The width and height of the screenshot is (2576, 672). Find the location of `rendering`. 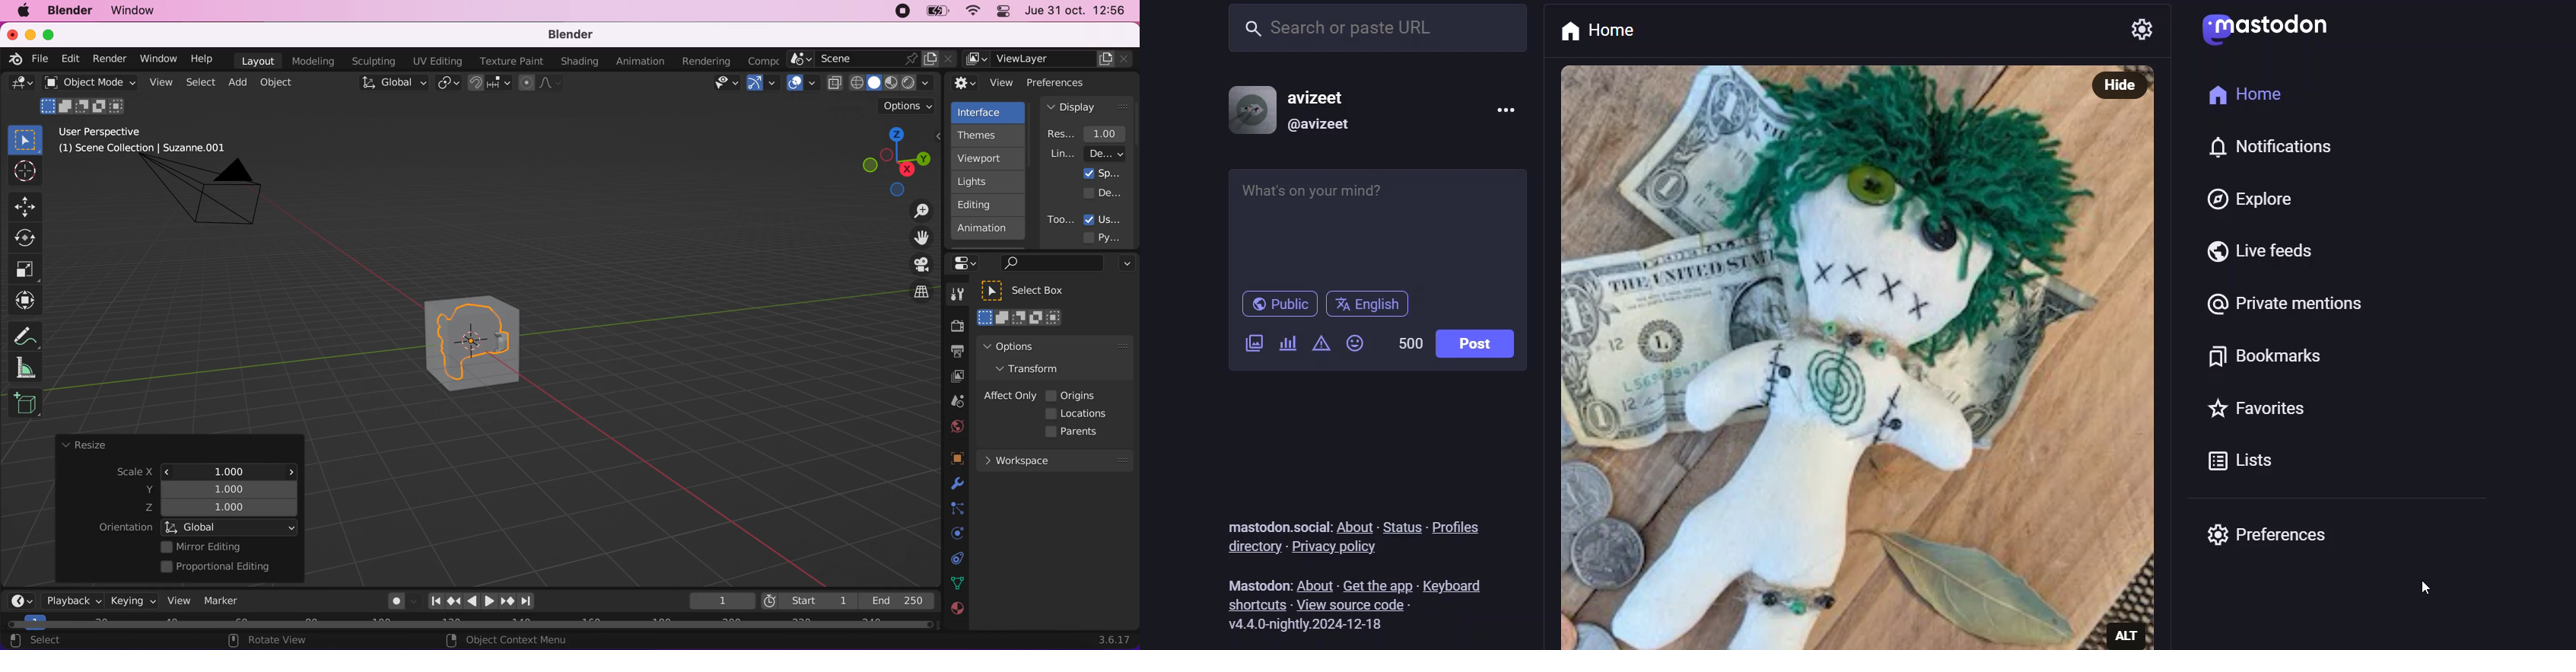

rendering is located at coordinates (707, 62).